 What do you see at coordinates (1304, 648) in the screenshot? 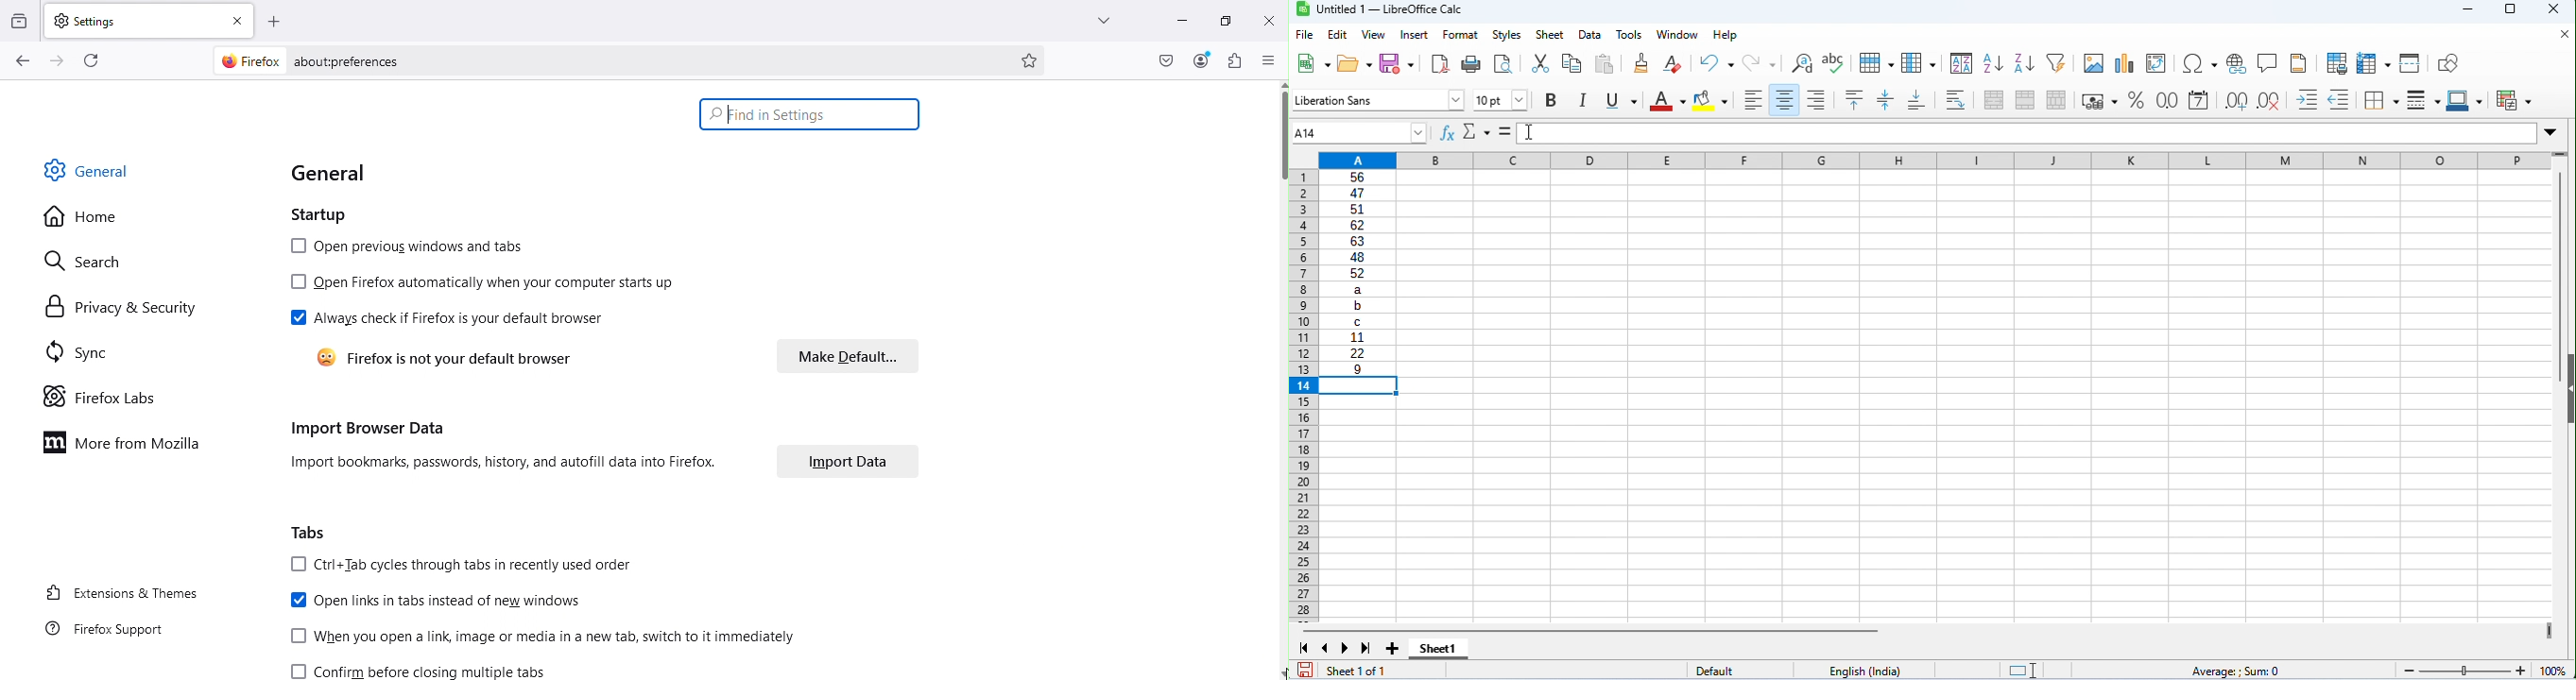
I see `first sheet` at bounding box center [1304, 648].